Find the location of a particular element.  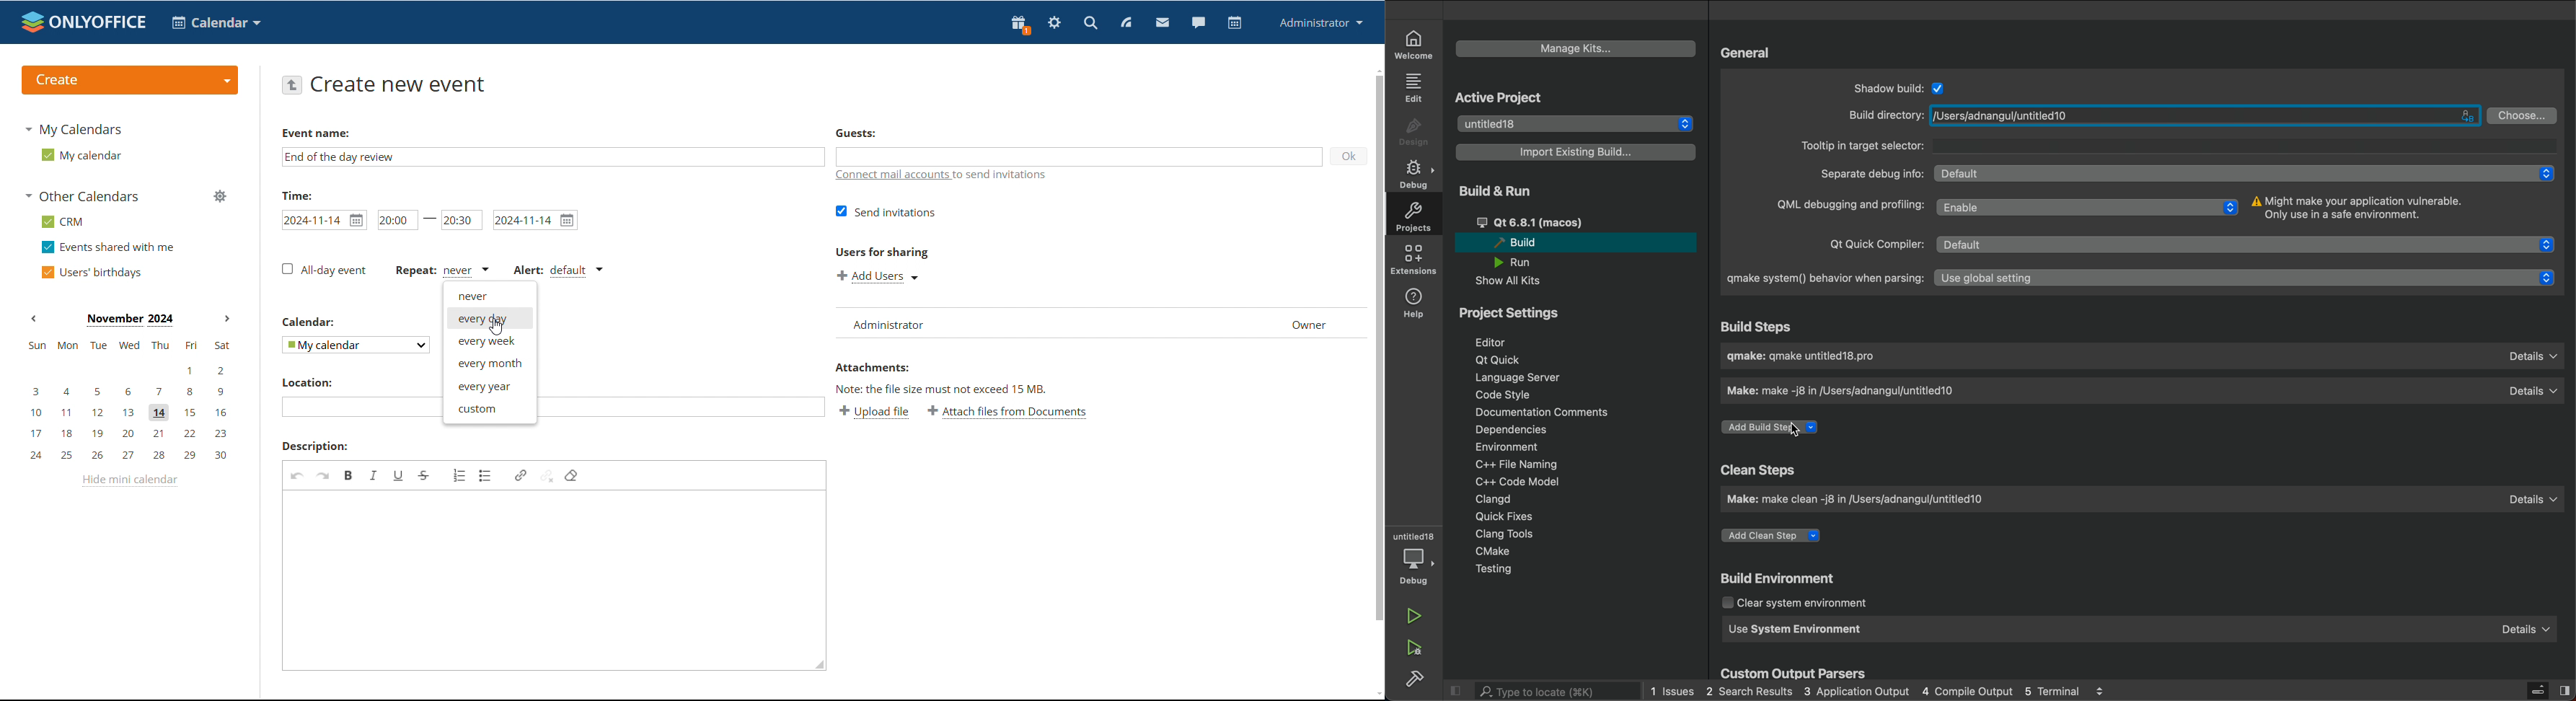

never is located at coordinates (492, 296).